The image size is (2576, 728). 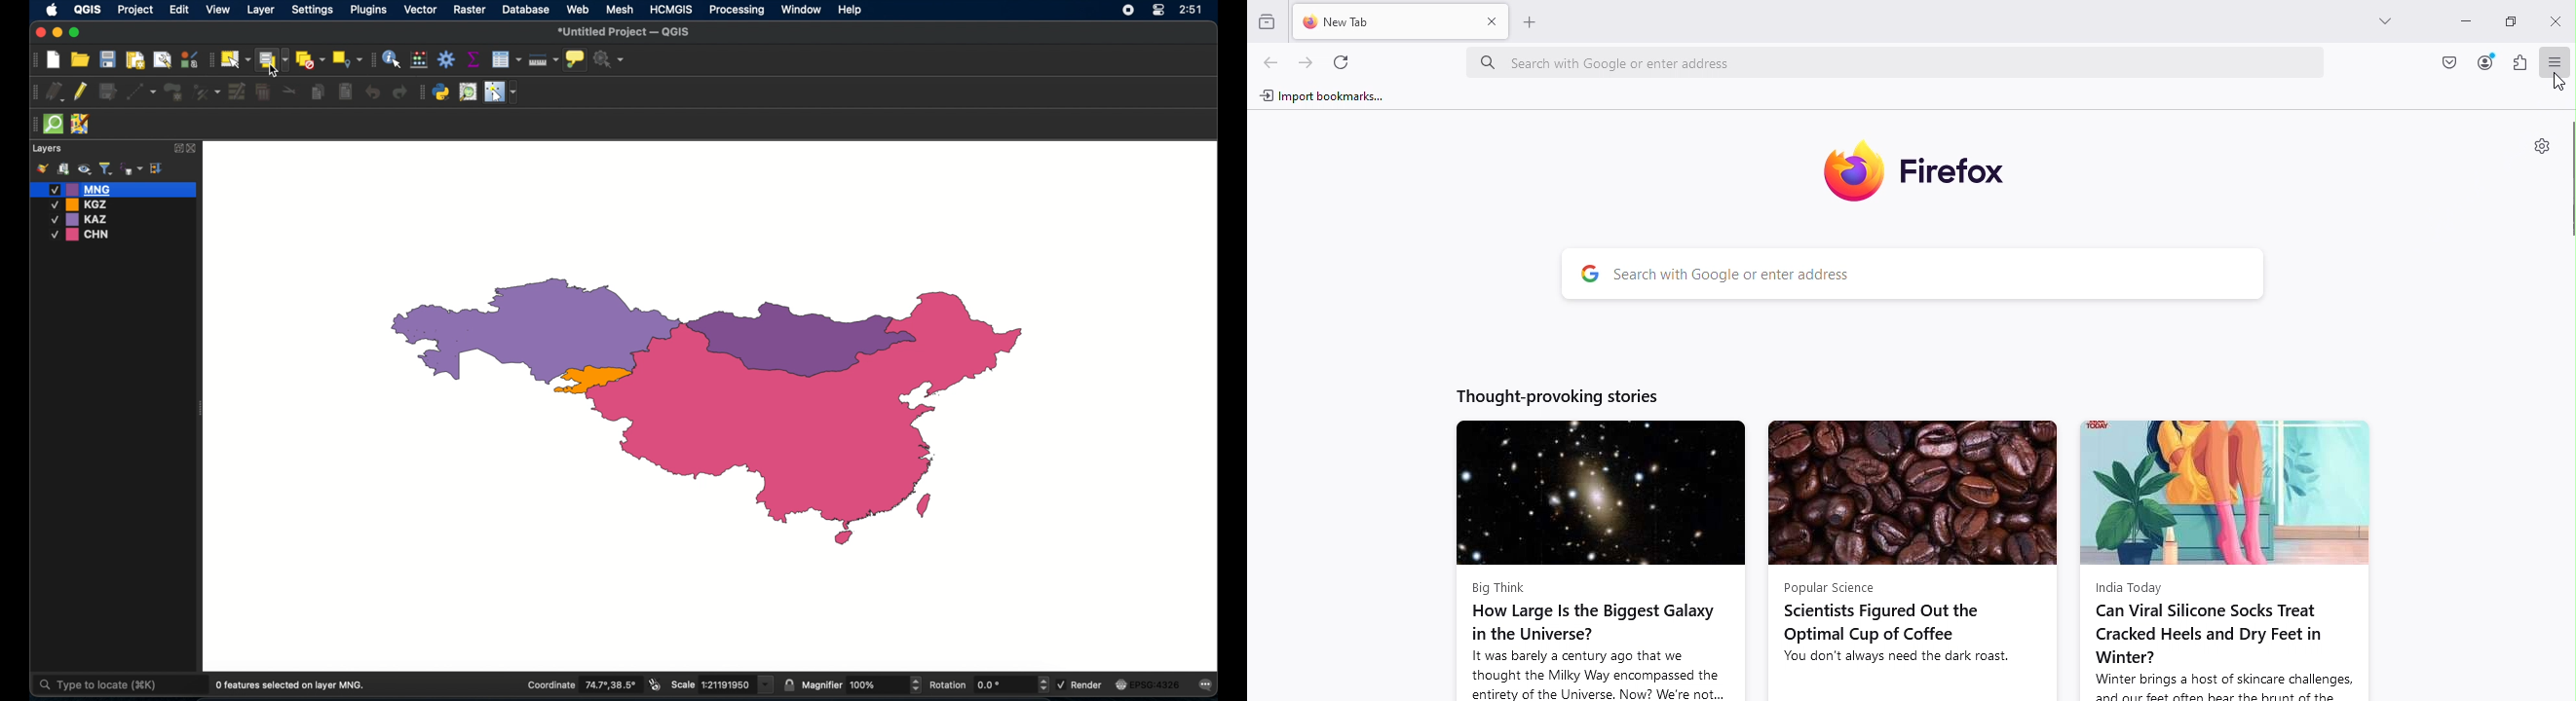 I want to click on google logo, so click(x=1588, y=276).